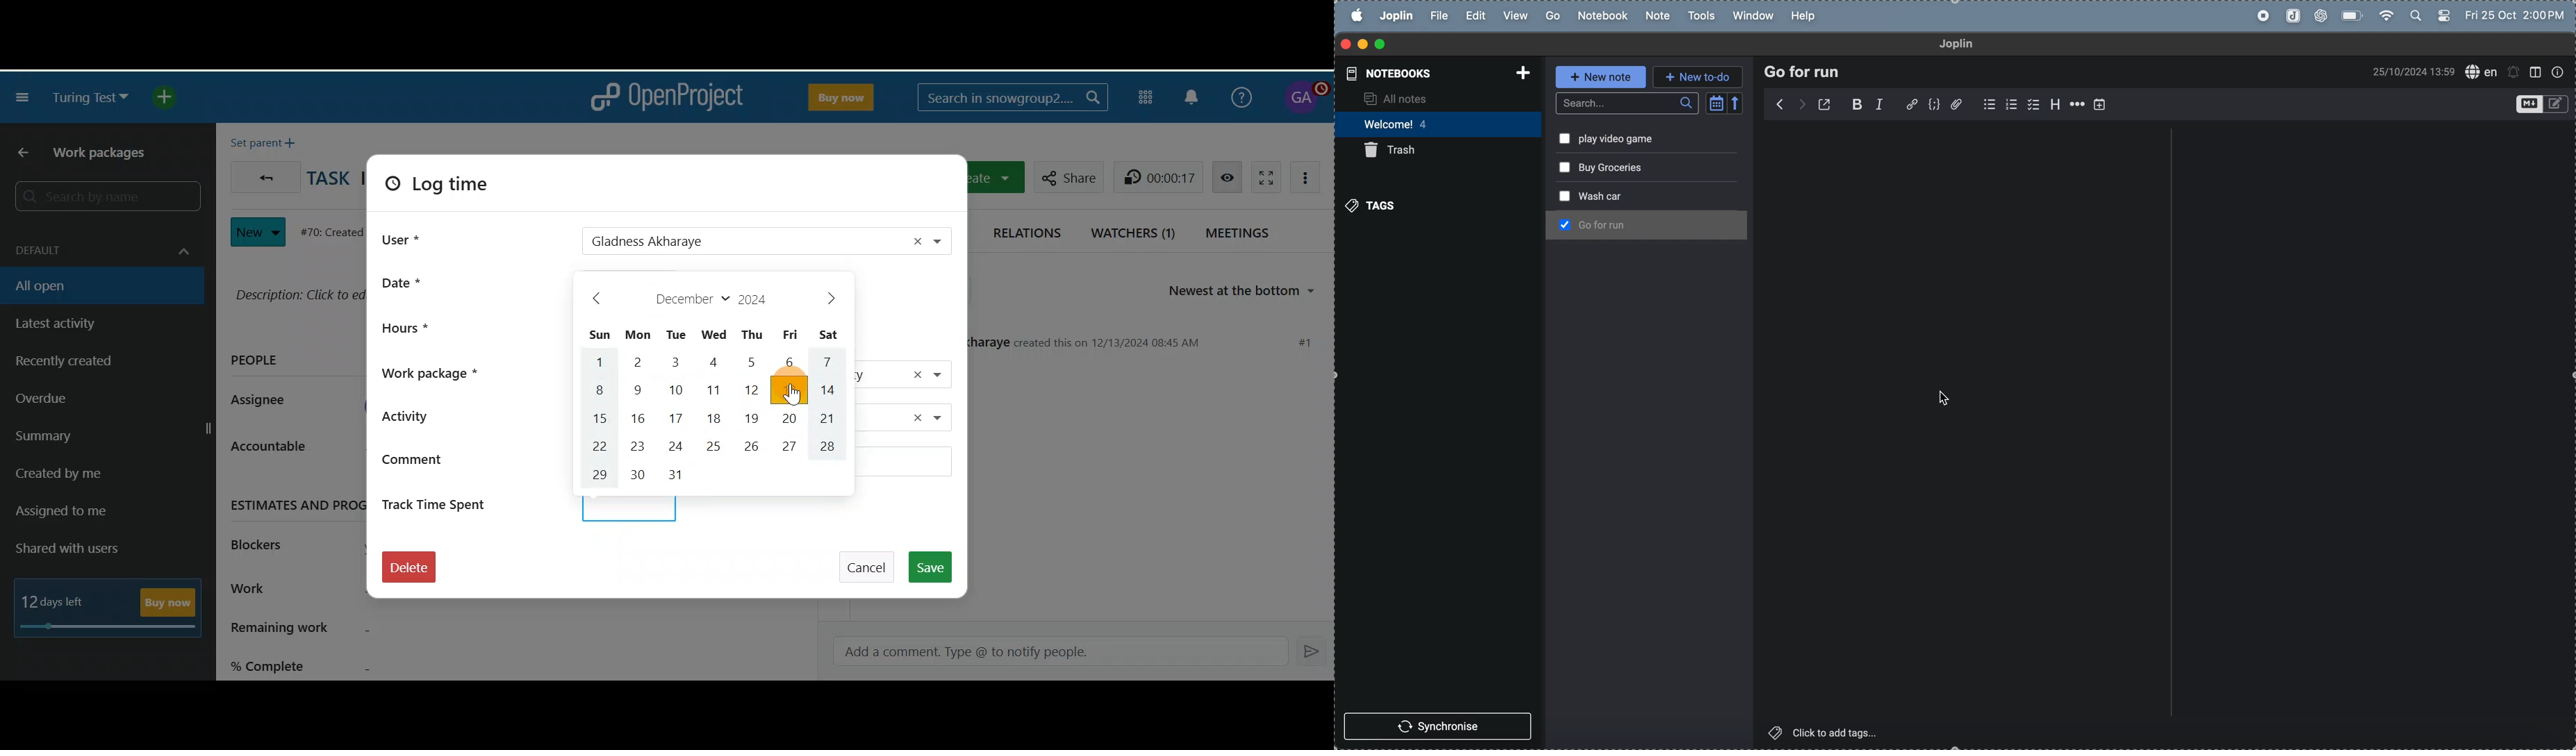  What do you see at coordinates (1754, 14) in the screenshot?
I see `window` at bounding box center [1754, 14].